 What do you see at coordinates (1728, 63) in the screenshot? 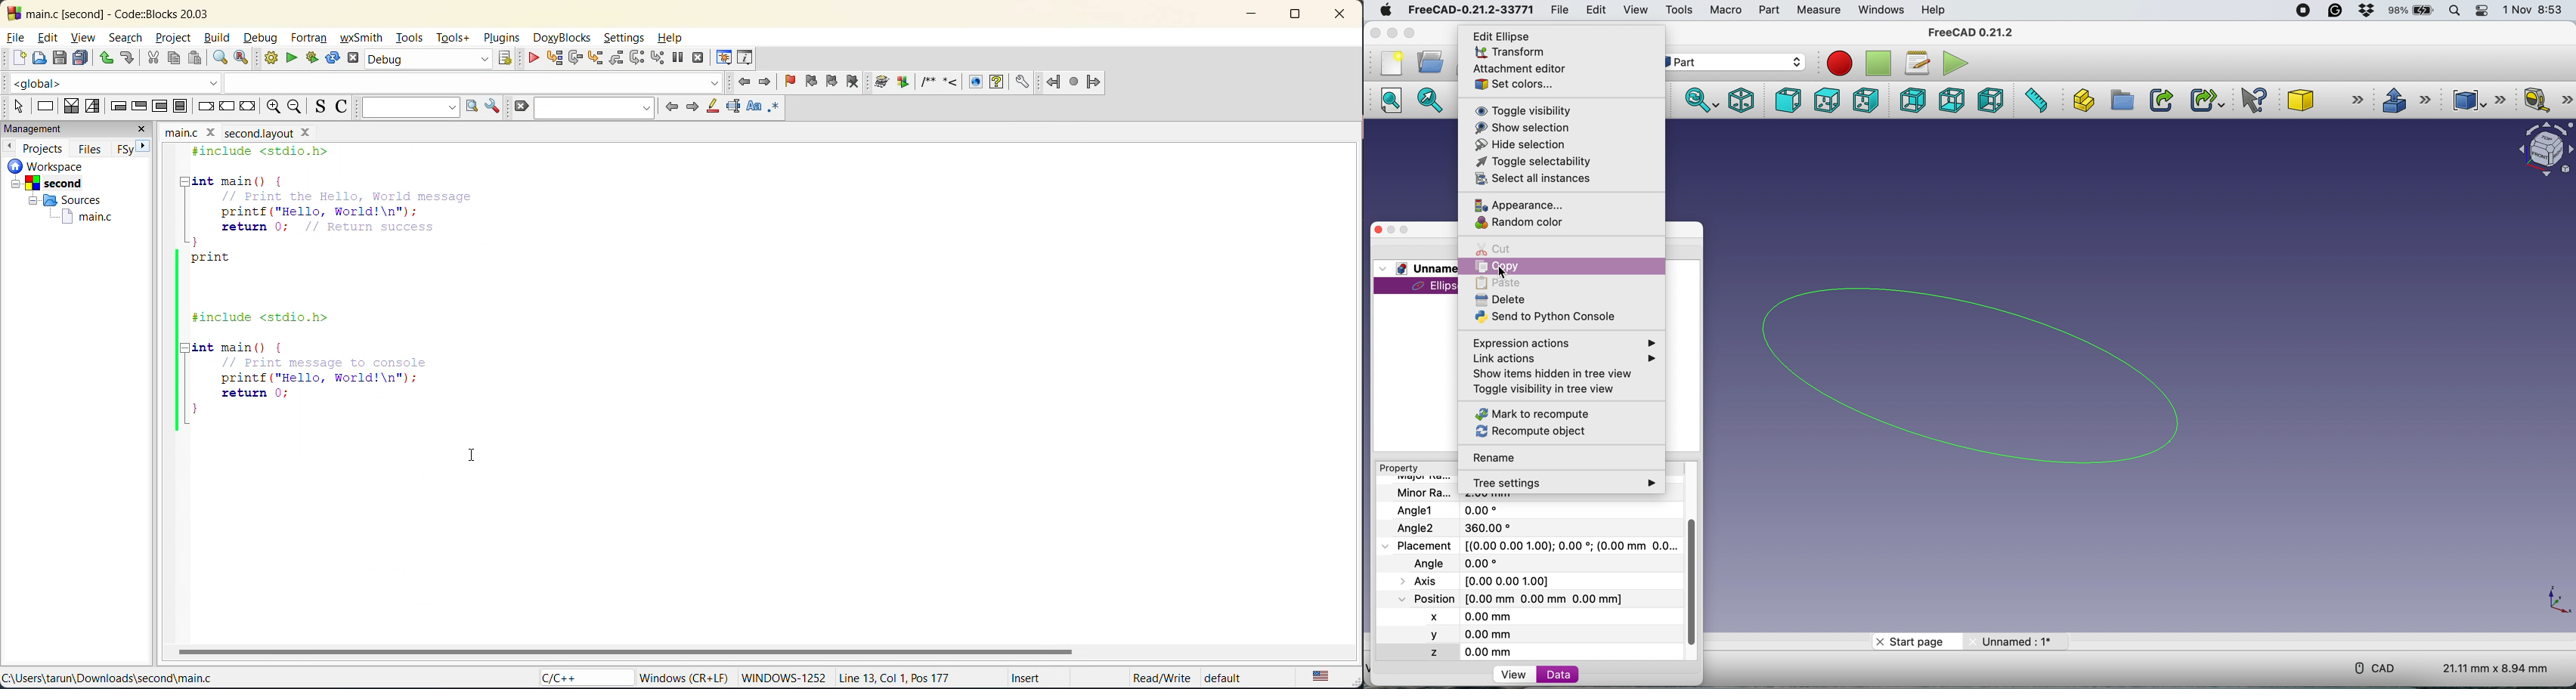
I see `workbench` at bounding box center [1728, 63].